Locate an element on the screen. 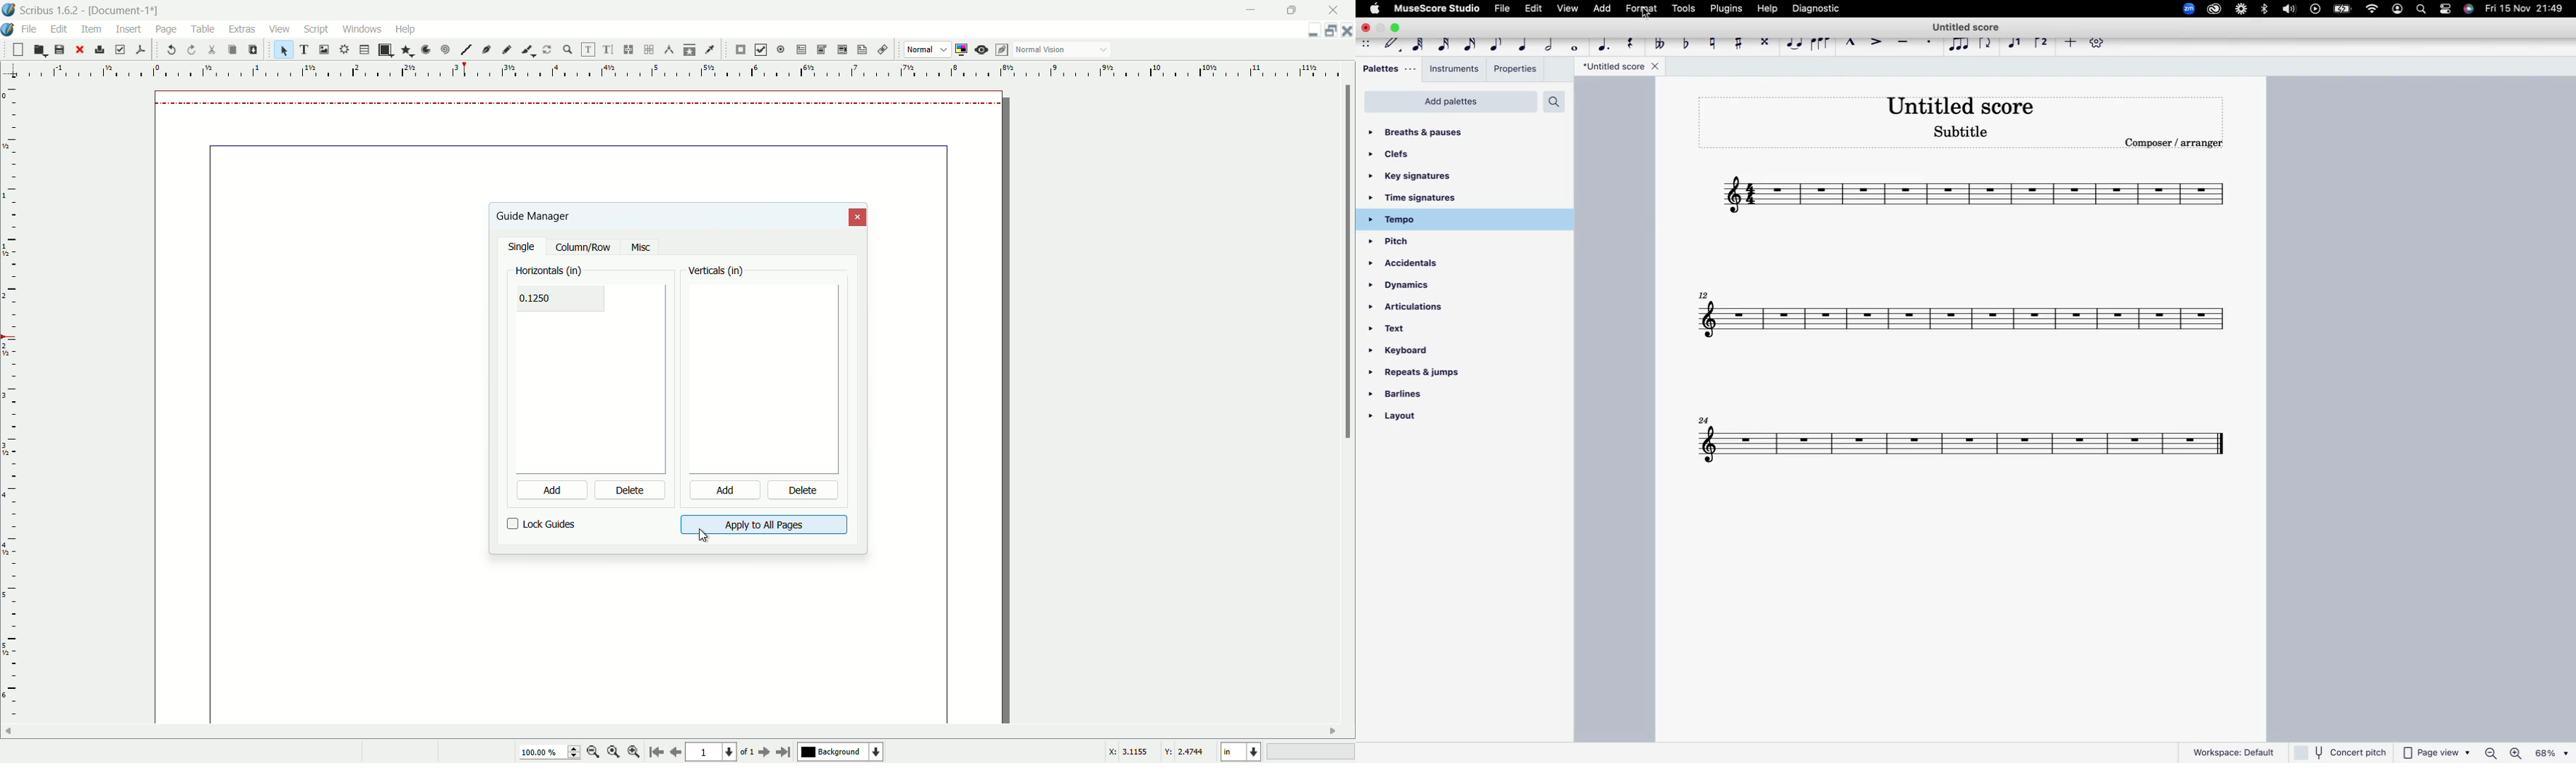  copy is located at coordinates (232, 50).